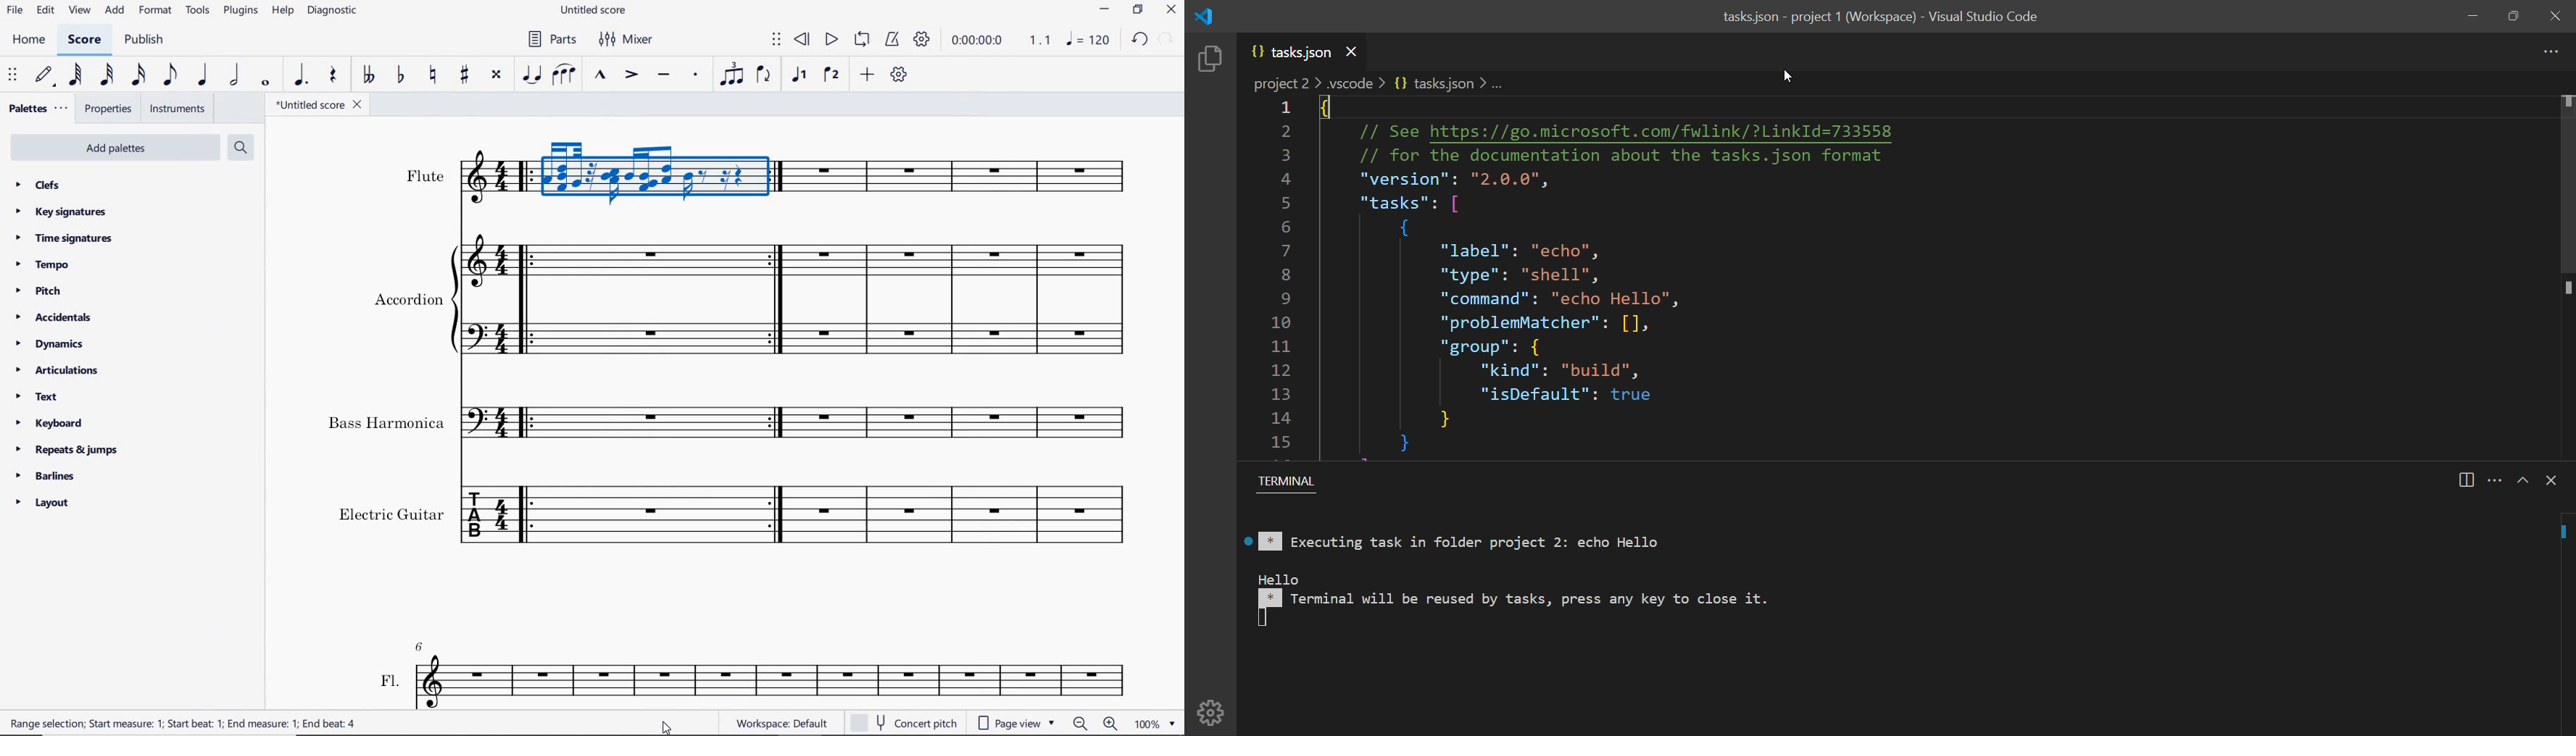  What do you see at coordinates (563, 76) in the screenshot?
I see `slur` at bounding box center [563, 76].